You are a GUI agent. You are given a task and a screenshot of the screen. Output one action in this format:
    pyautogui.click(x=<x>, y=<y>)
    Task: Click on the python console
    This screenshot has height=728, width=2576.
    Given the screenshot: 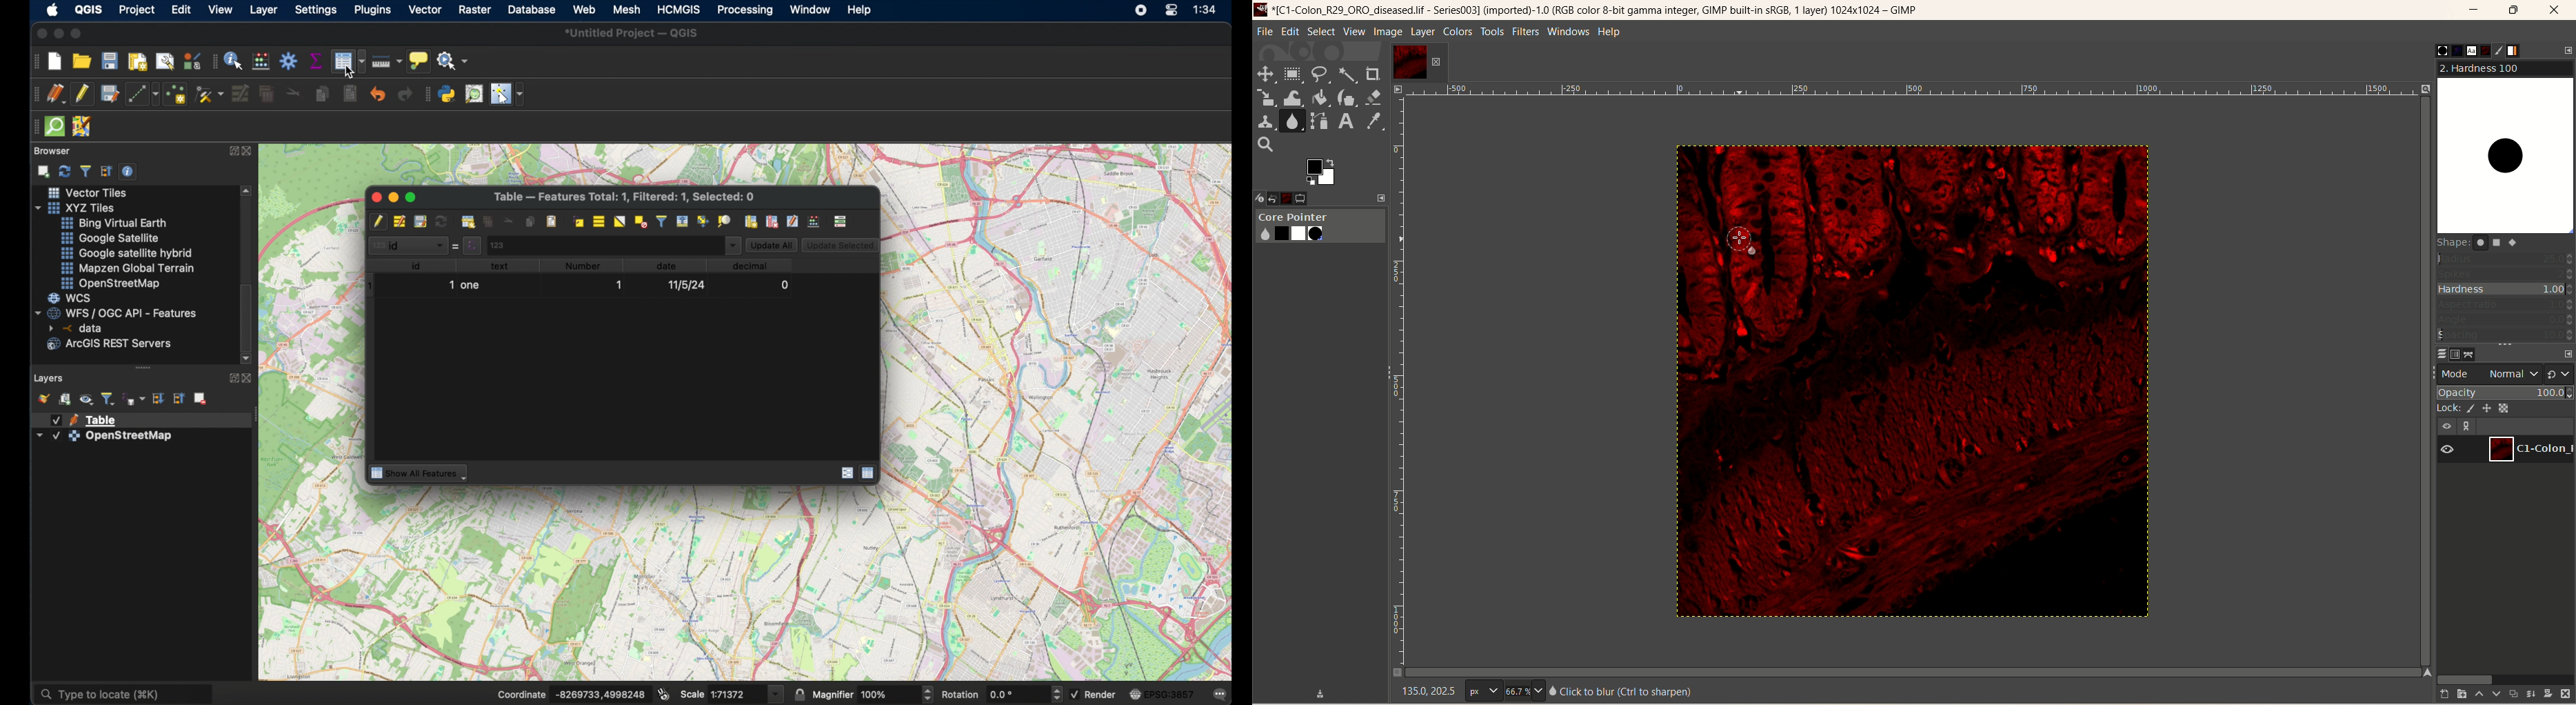 What is the action you would take?
    pyautogui.click(x=447, y=95)
    